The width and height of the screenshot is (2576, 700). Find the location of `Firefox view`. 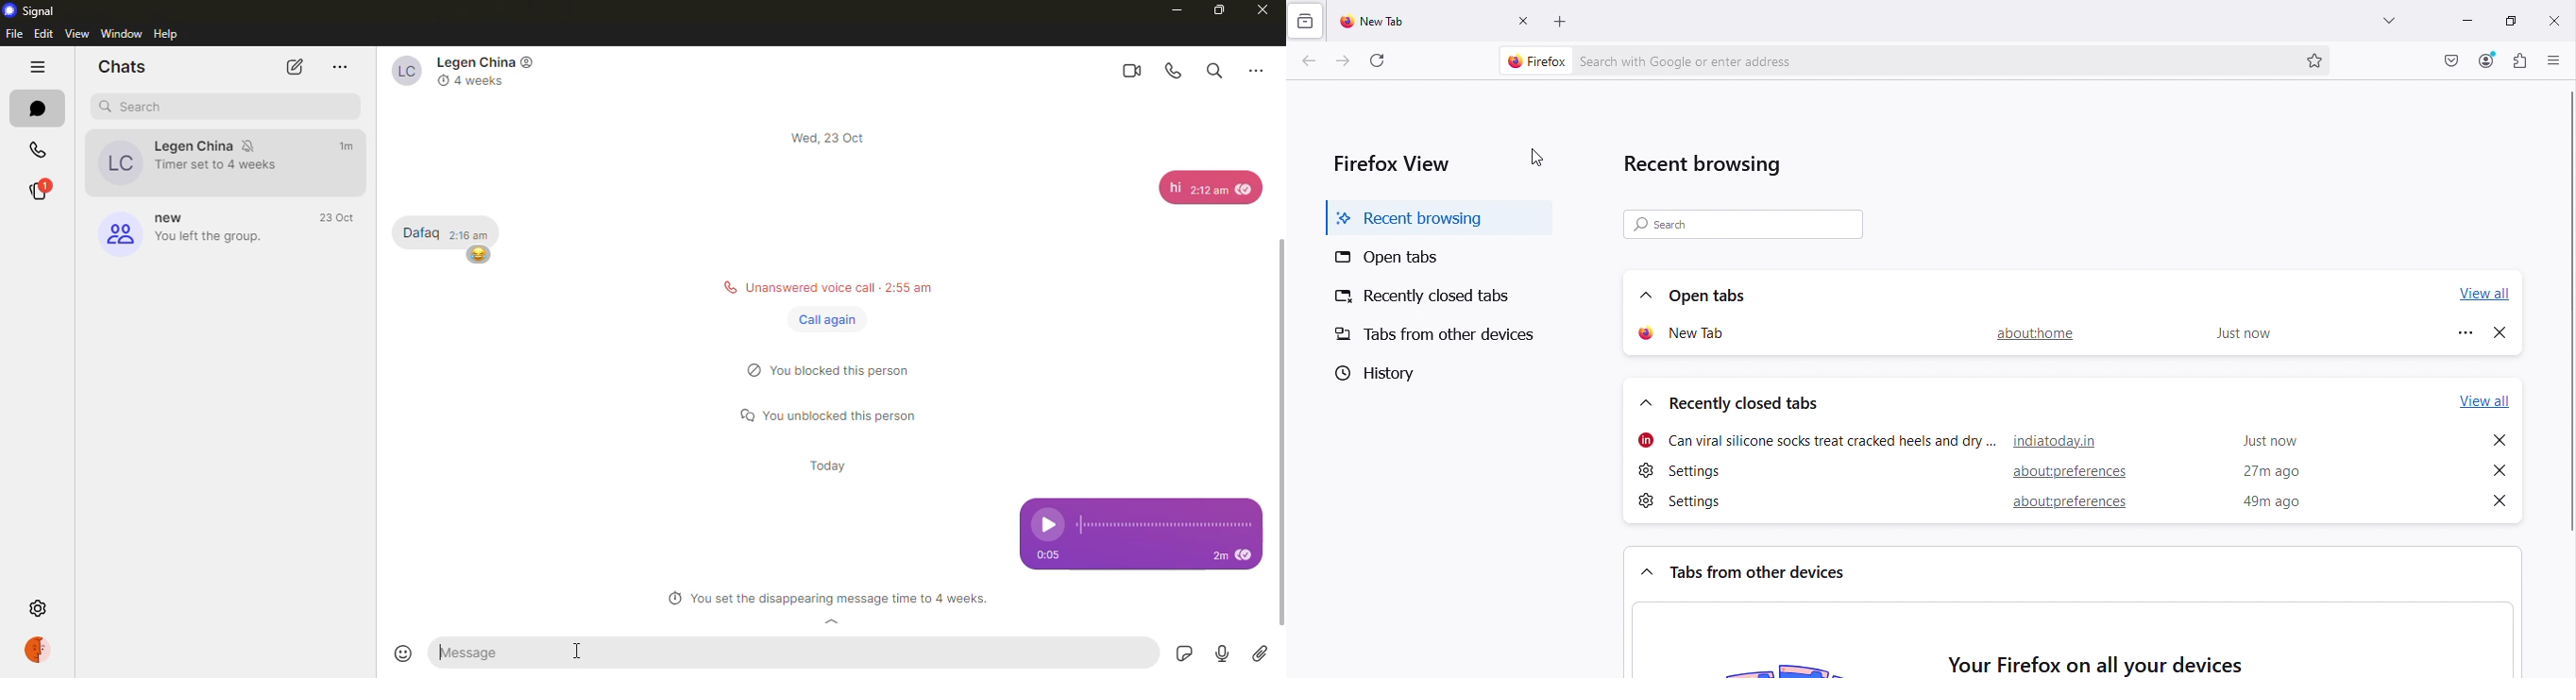

Firefox view is located at coordinates (1400, 163).